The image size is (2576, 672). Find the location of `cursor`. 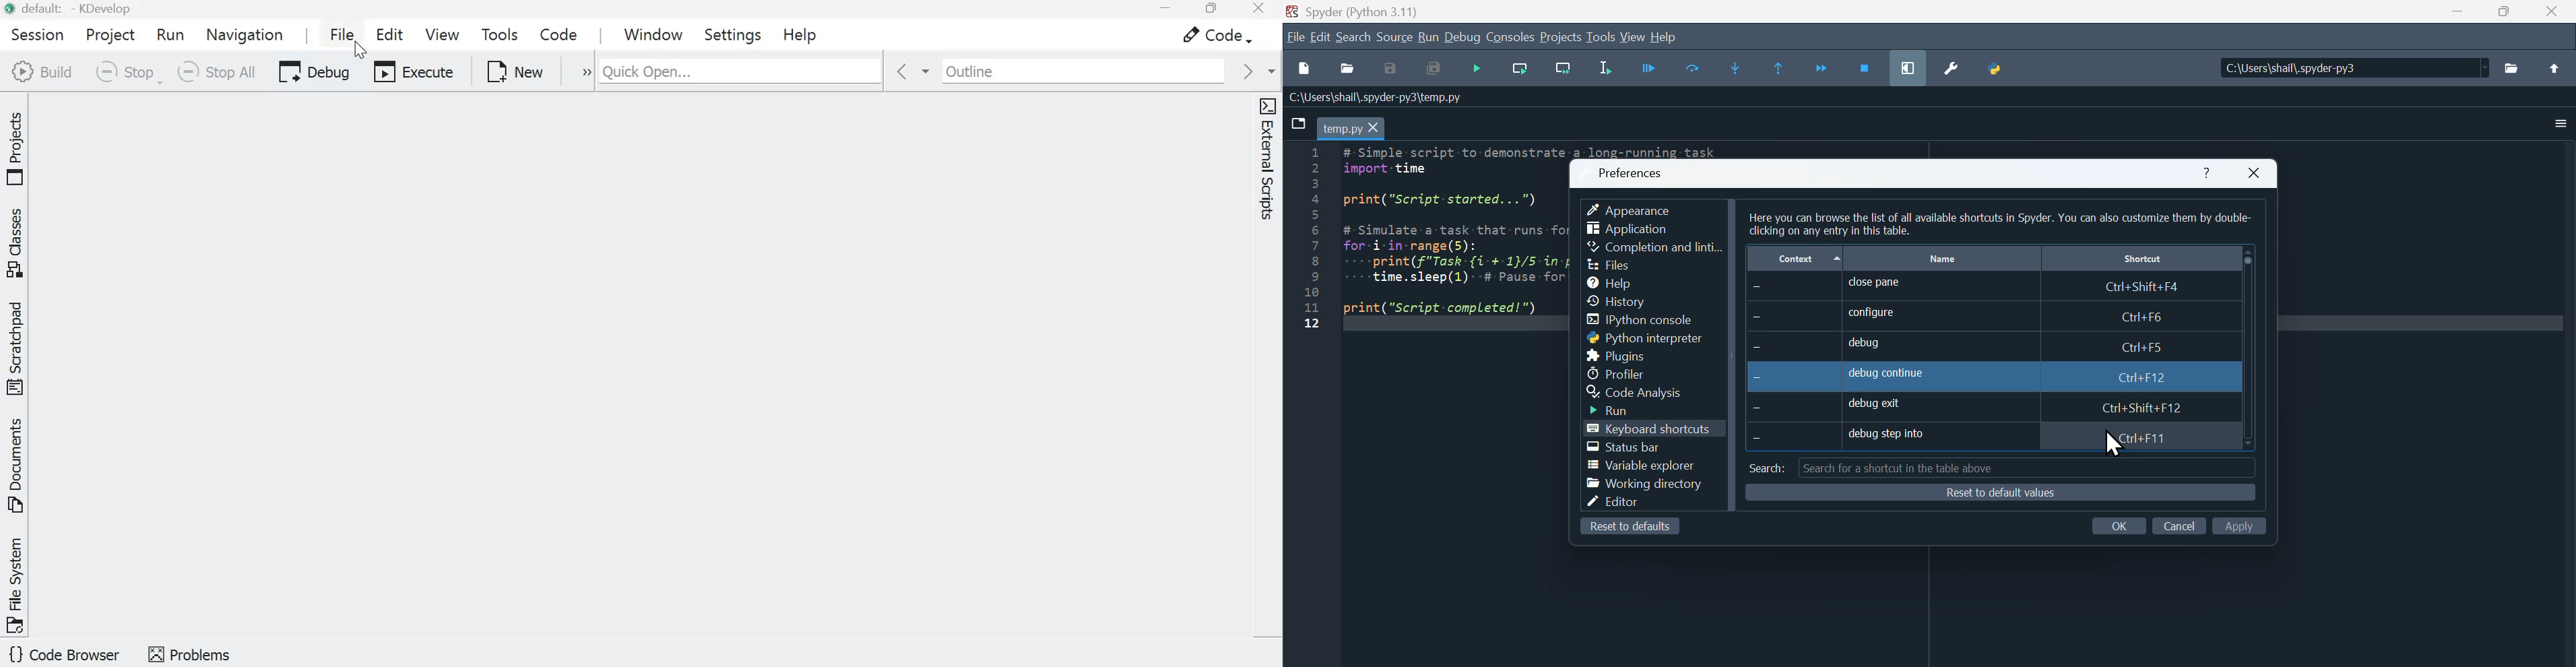

cursor is located at coordinates (361, 51).